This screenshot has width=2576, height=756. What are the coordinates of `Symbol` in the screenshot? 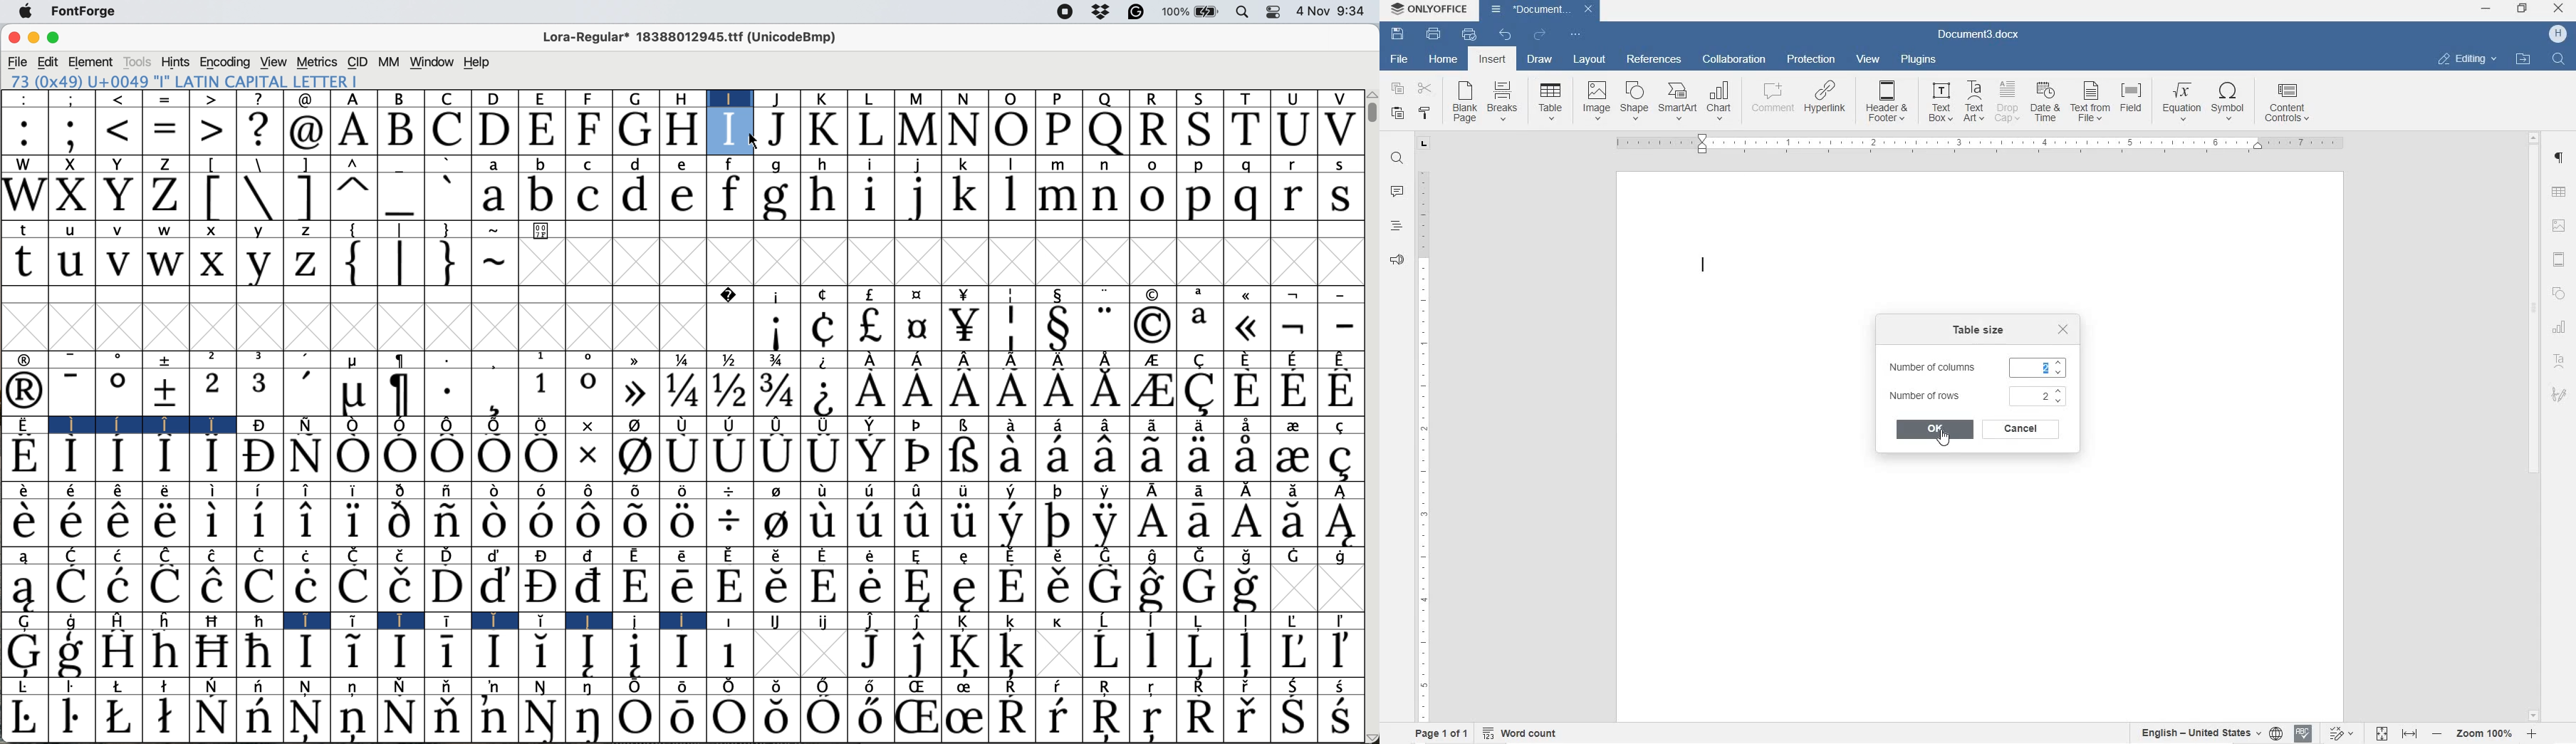 It's located at (687, 621).